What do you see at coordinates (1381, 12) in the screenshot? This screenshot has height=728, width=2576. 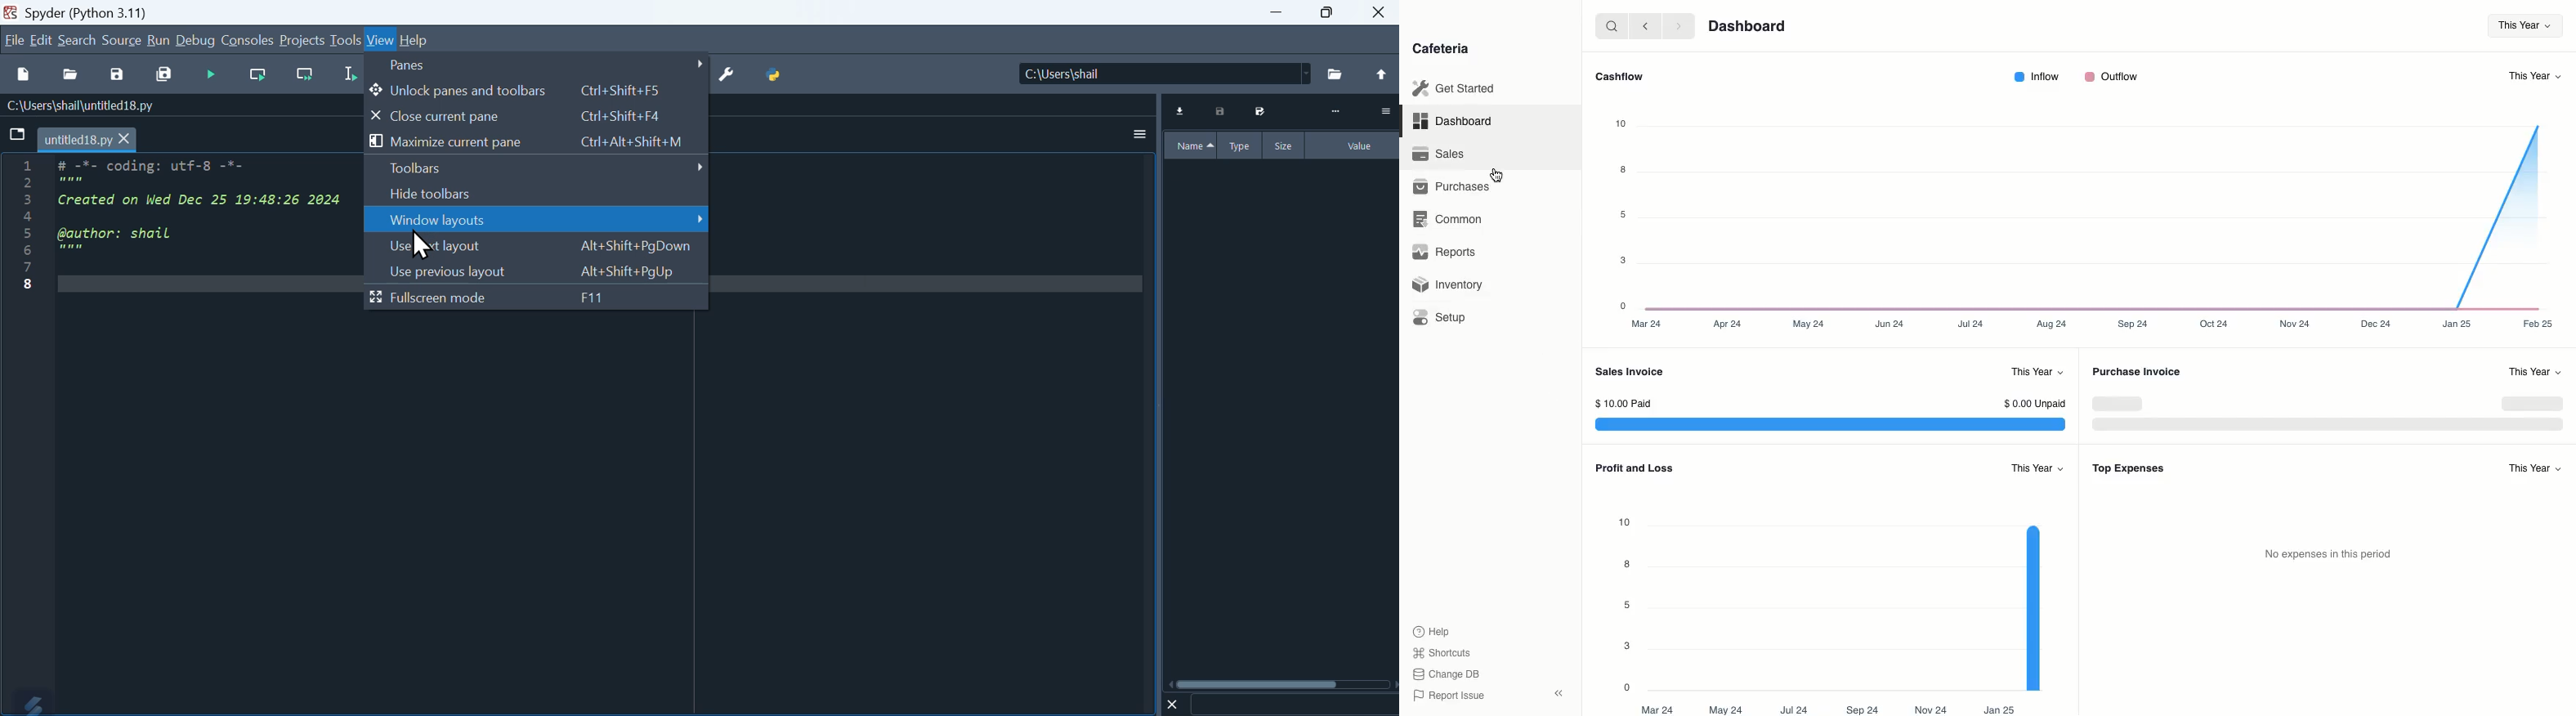 I see `Close` at bounding box center [1381, 12].